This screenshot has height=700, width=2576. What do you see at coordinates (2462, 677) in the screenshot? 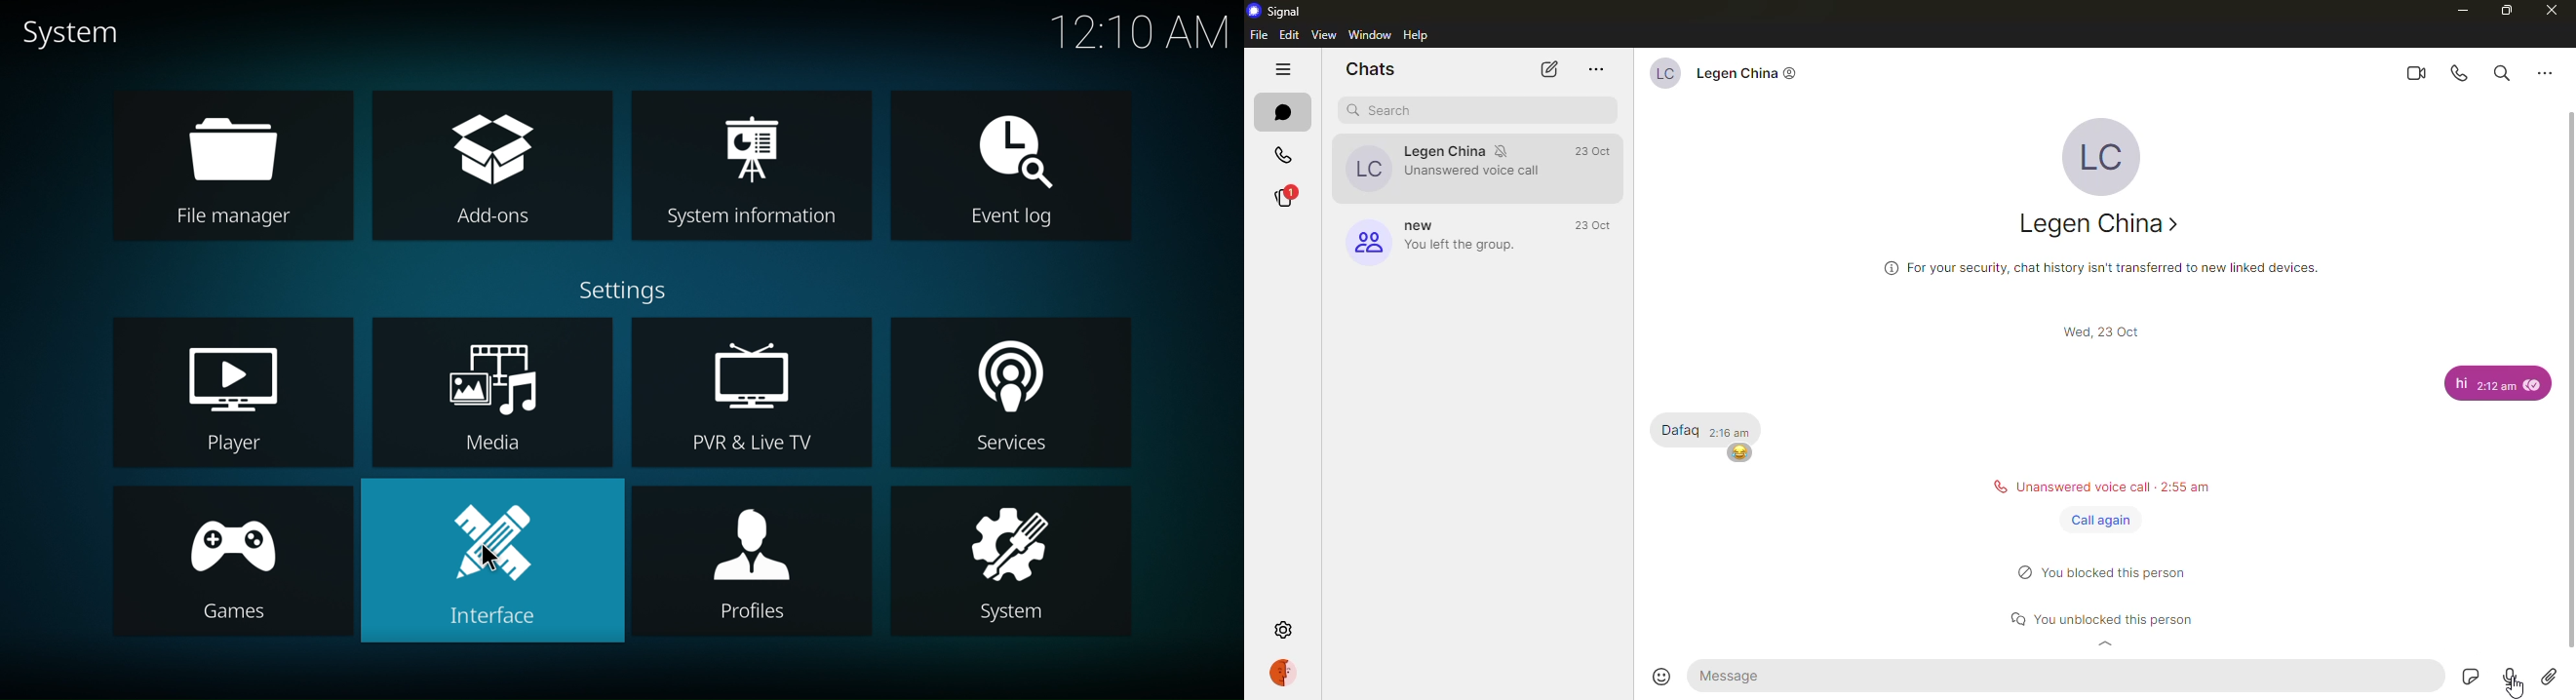
I see `stickers` at bounding box center [2462, 677].